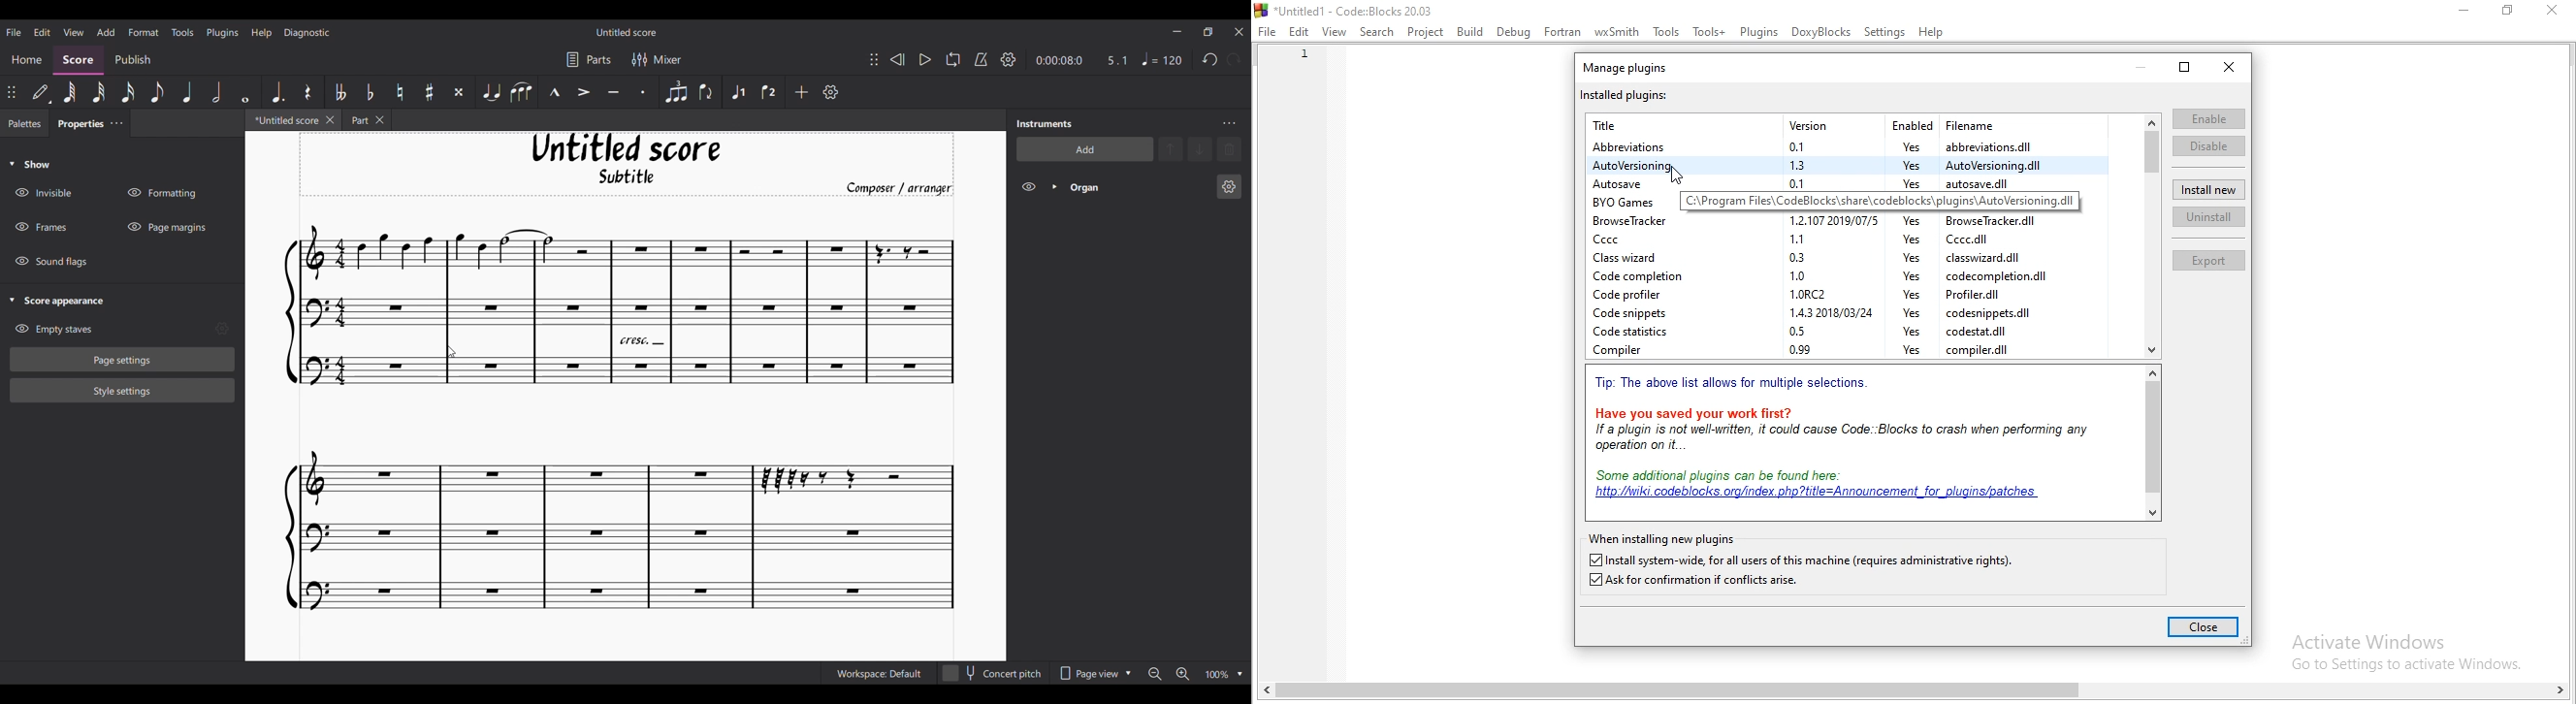  I want to click on Settings, so click(1884, 33).